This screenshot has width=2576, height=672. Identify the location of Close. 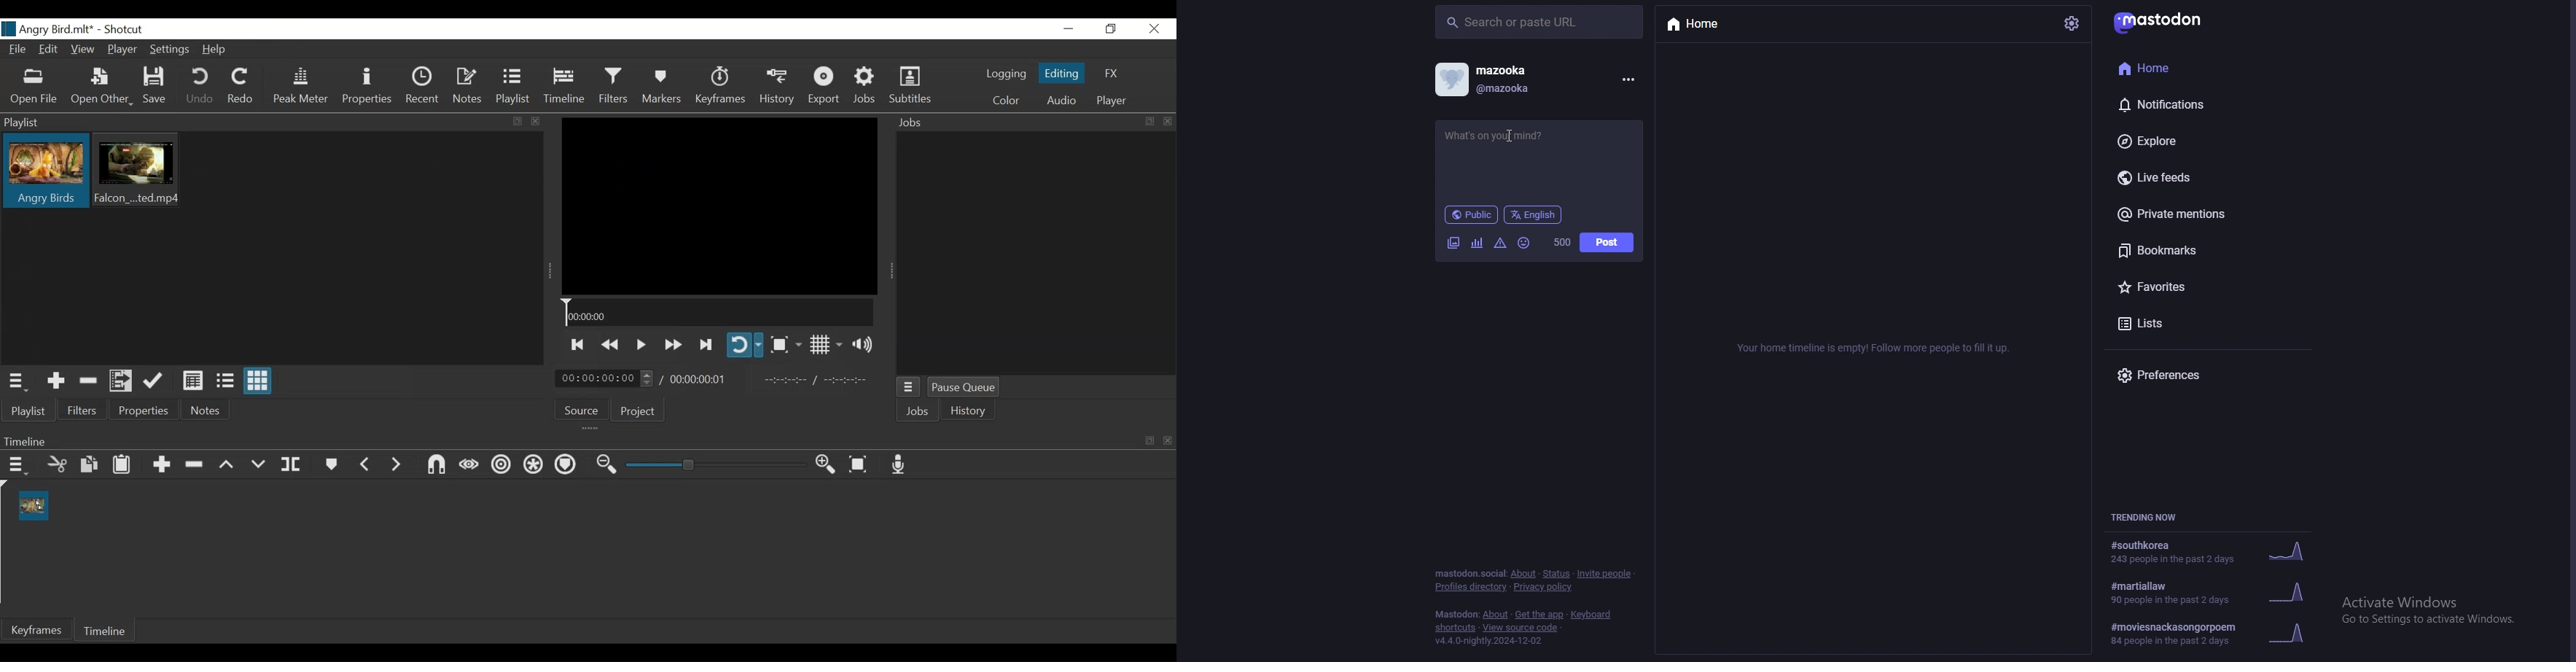
(1154, 29).